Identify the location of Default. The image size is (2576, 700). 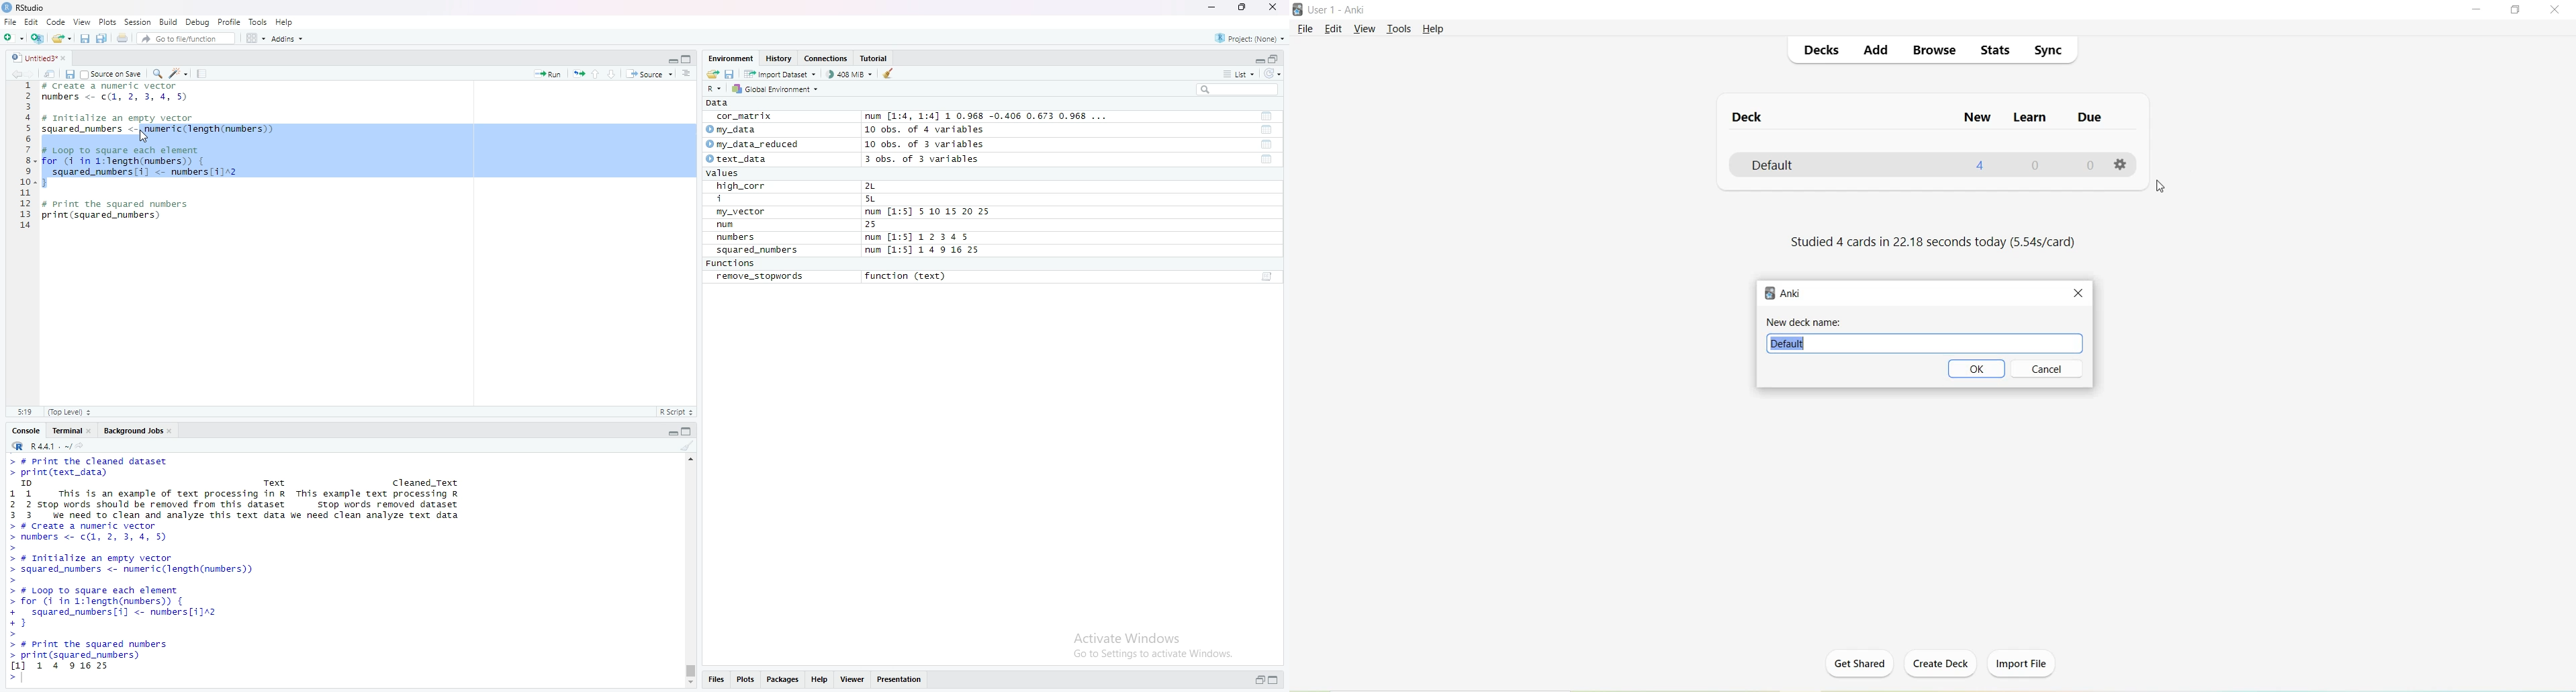
(1795, 165).